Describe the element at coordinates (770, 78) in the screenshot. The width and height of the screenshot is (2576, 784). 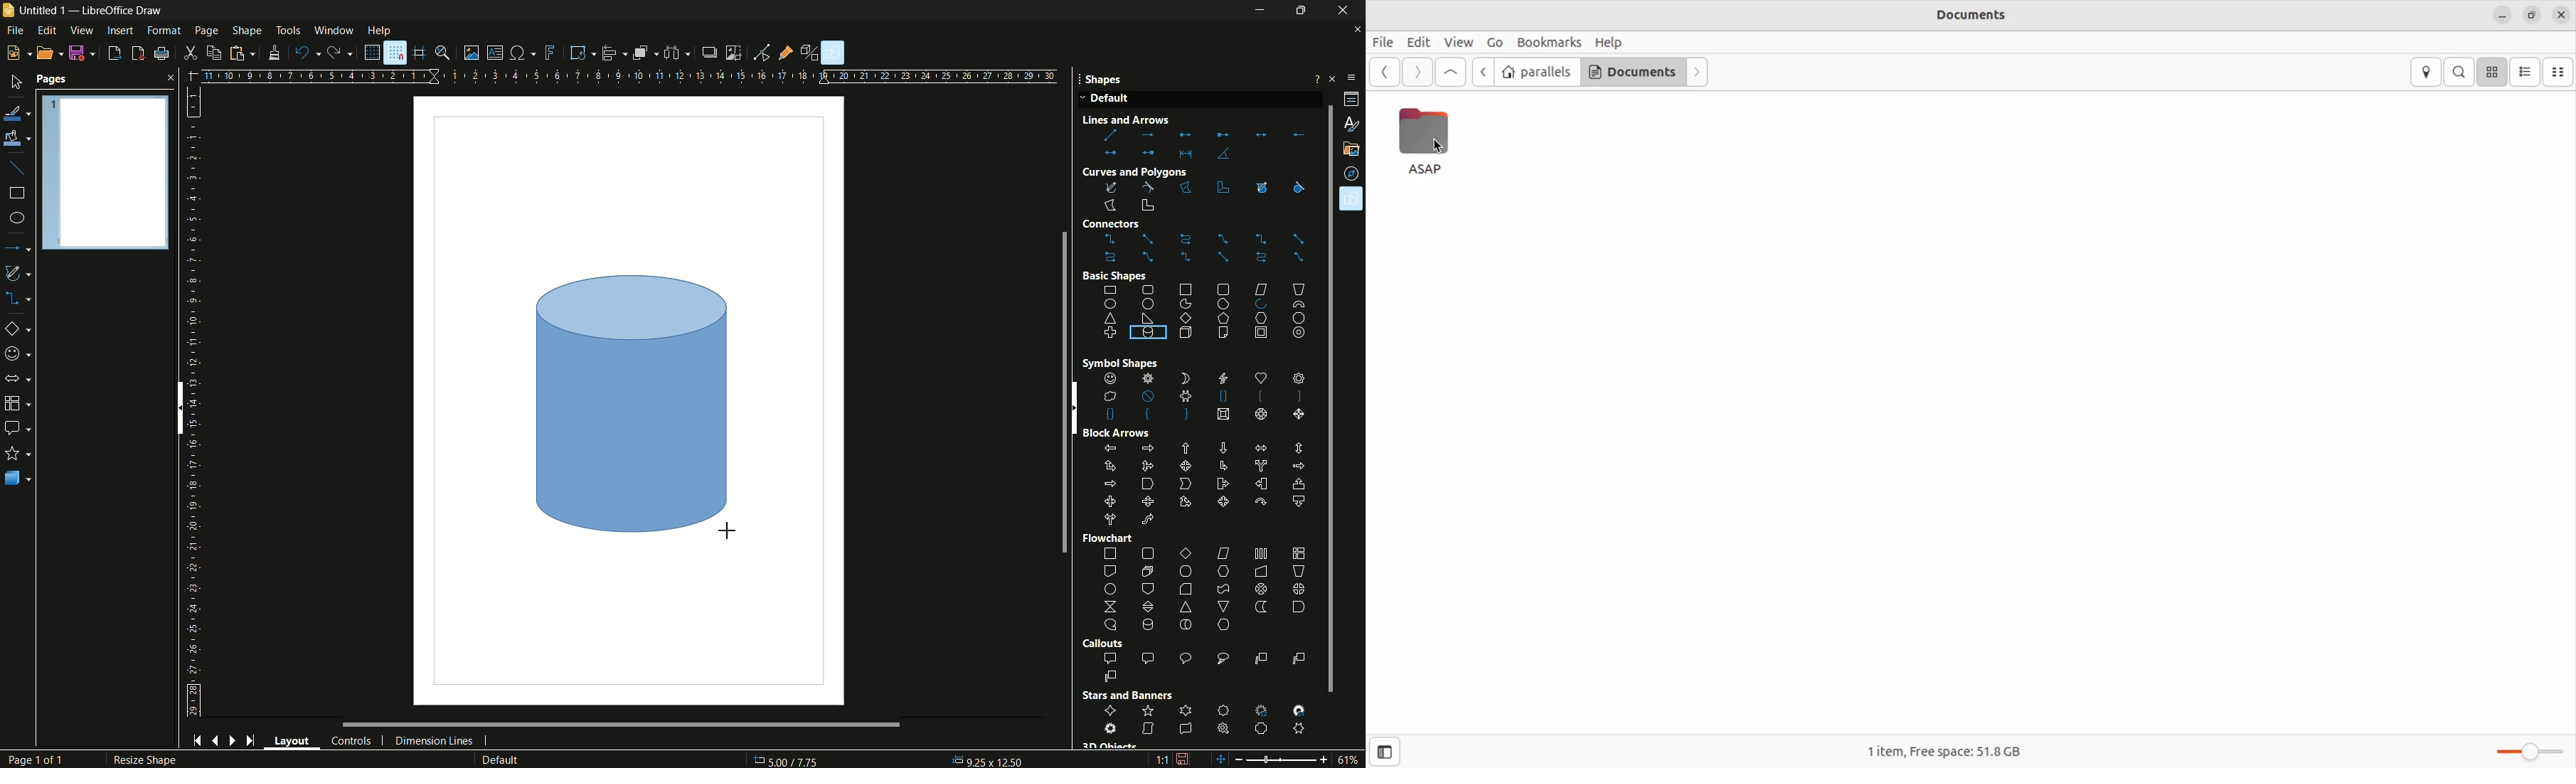
I see `width measure scale` at that location.